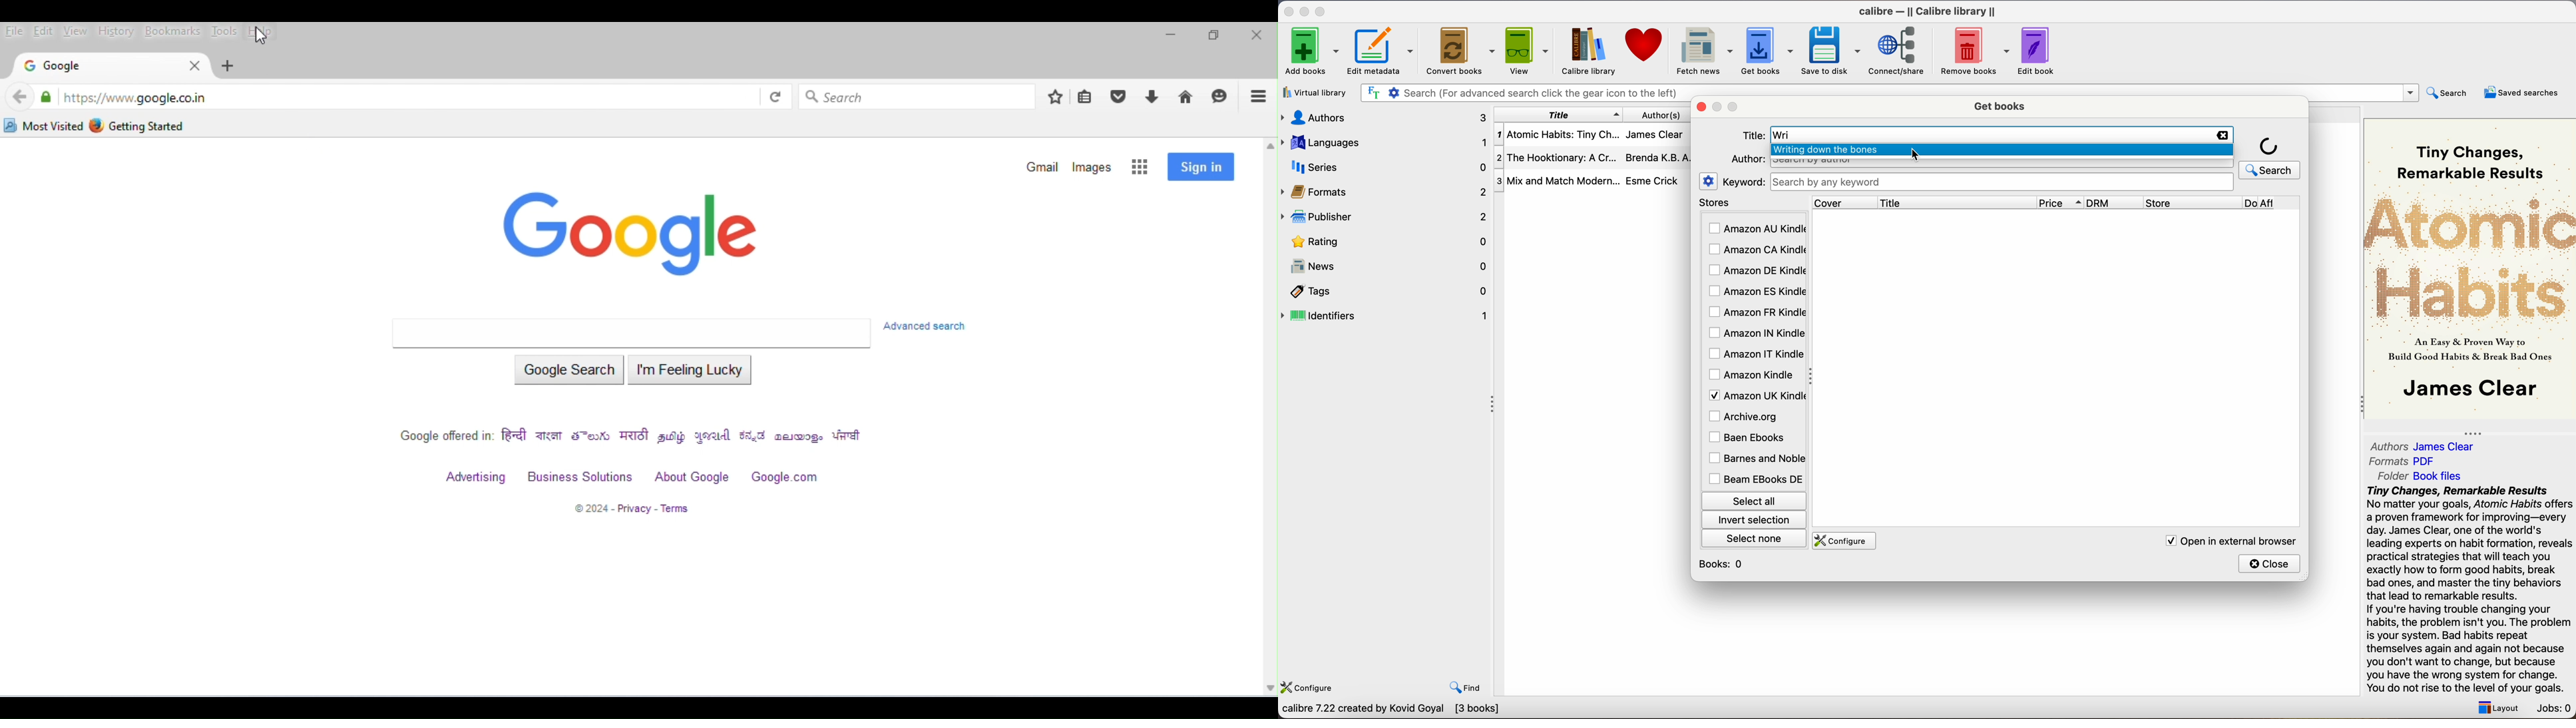 This screenshot has width=2576, height=728. What do you see at coordinates (2221, 135) in the screenshot?
I see `clear` at bounding box center [2221, 135].